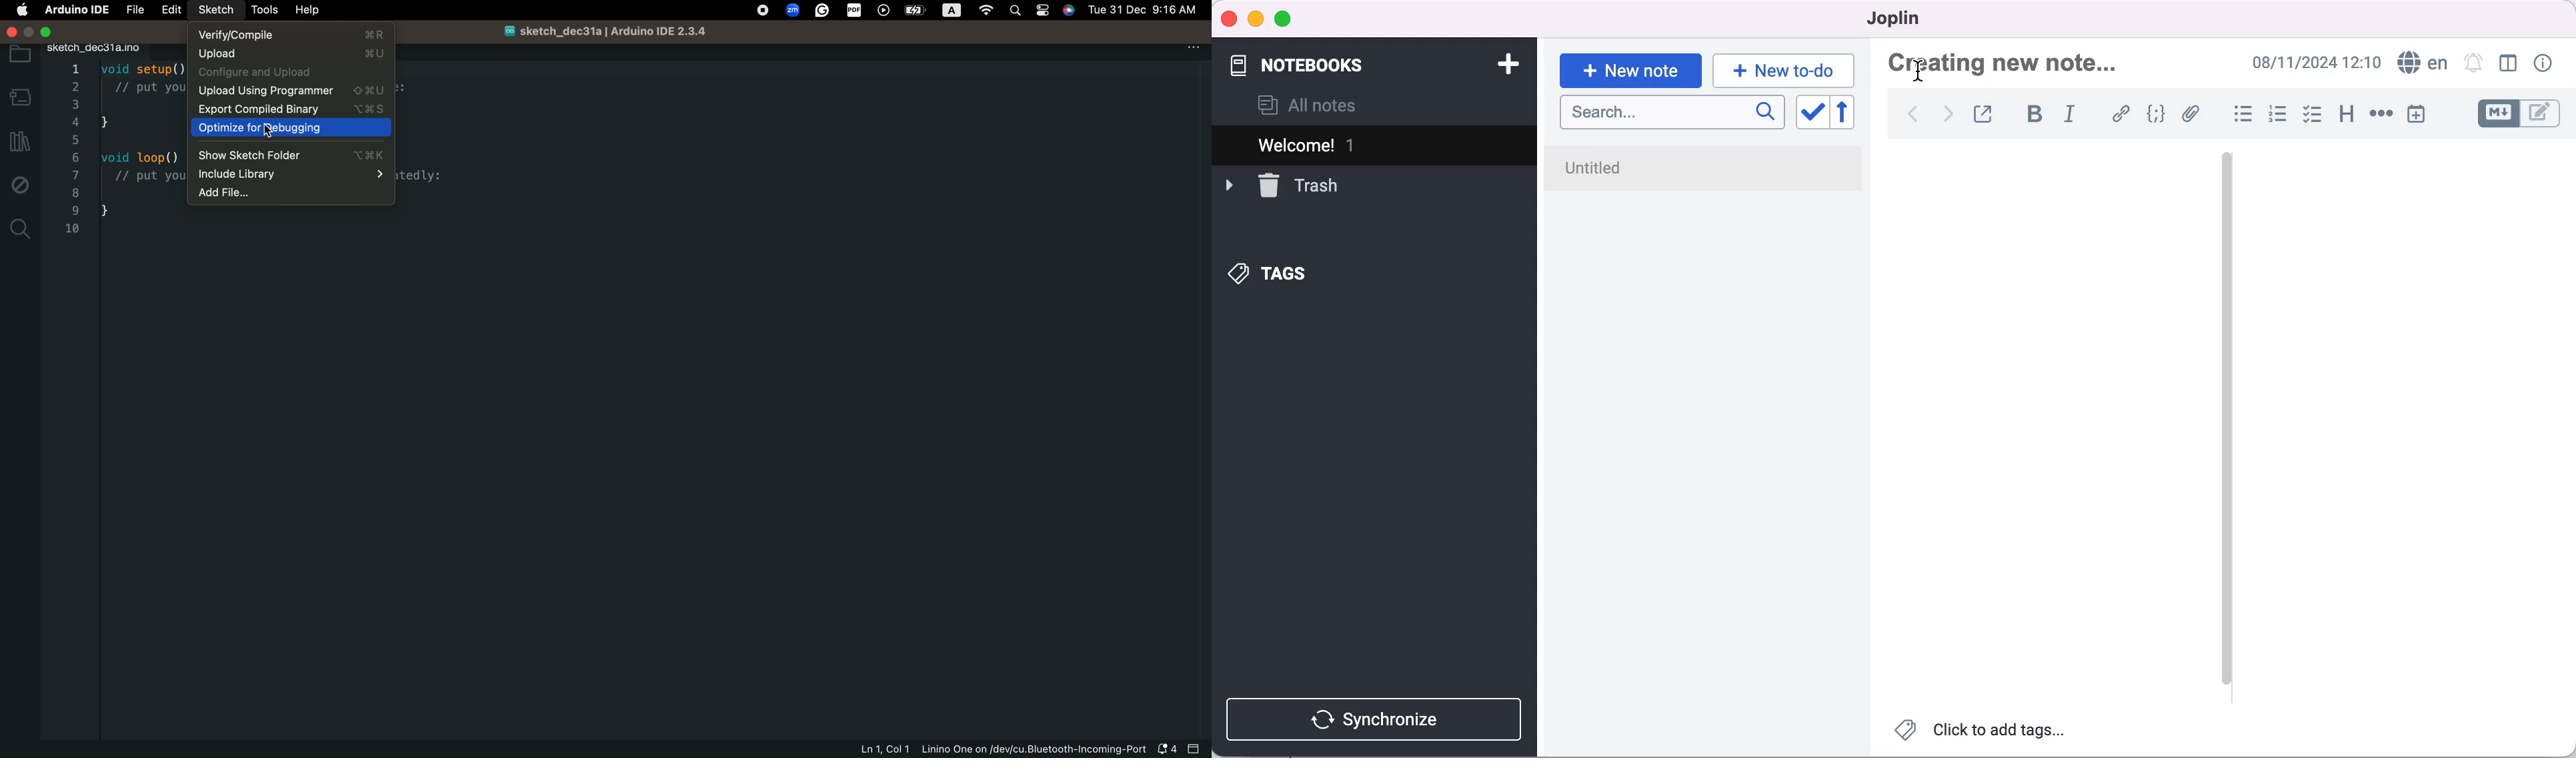 The image size is (2576, 784). What do you see at coordinates (1257, 18) in the screenshot?
I see `minimize` at bounding box center [1257, 18].